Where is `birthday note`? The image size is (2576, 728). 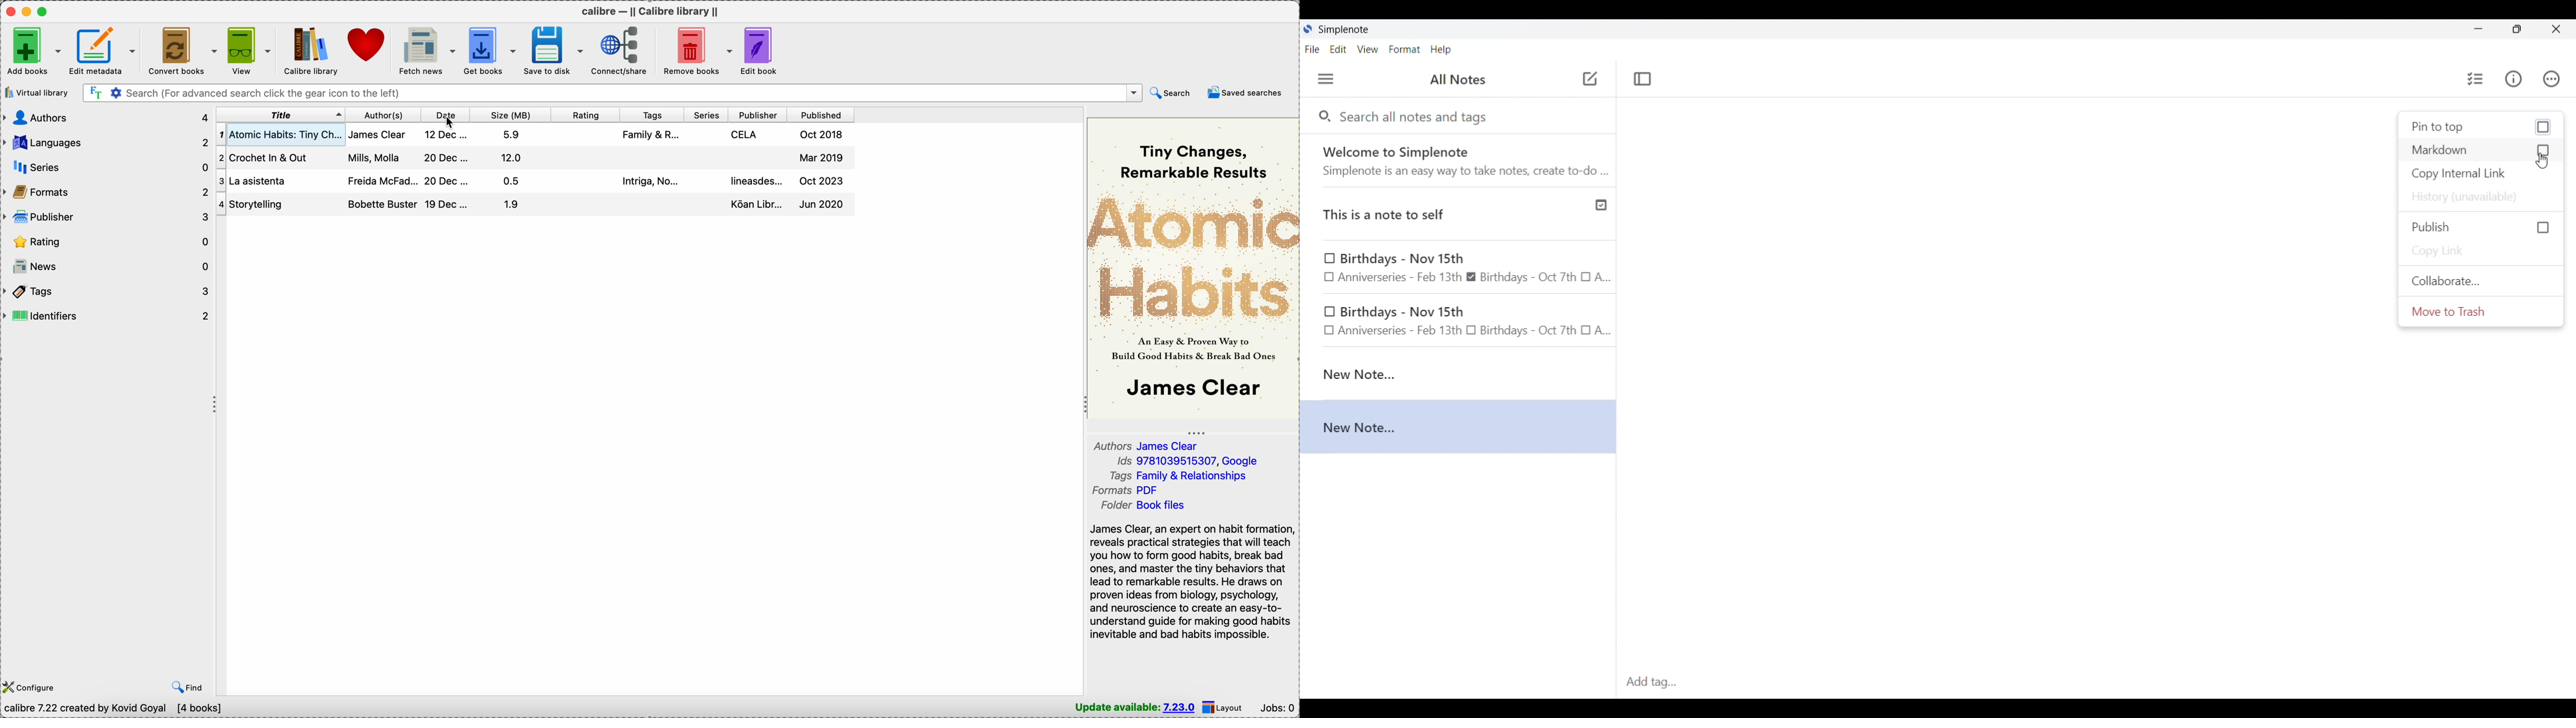 birthday note is located at coordinates (1459, 323).